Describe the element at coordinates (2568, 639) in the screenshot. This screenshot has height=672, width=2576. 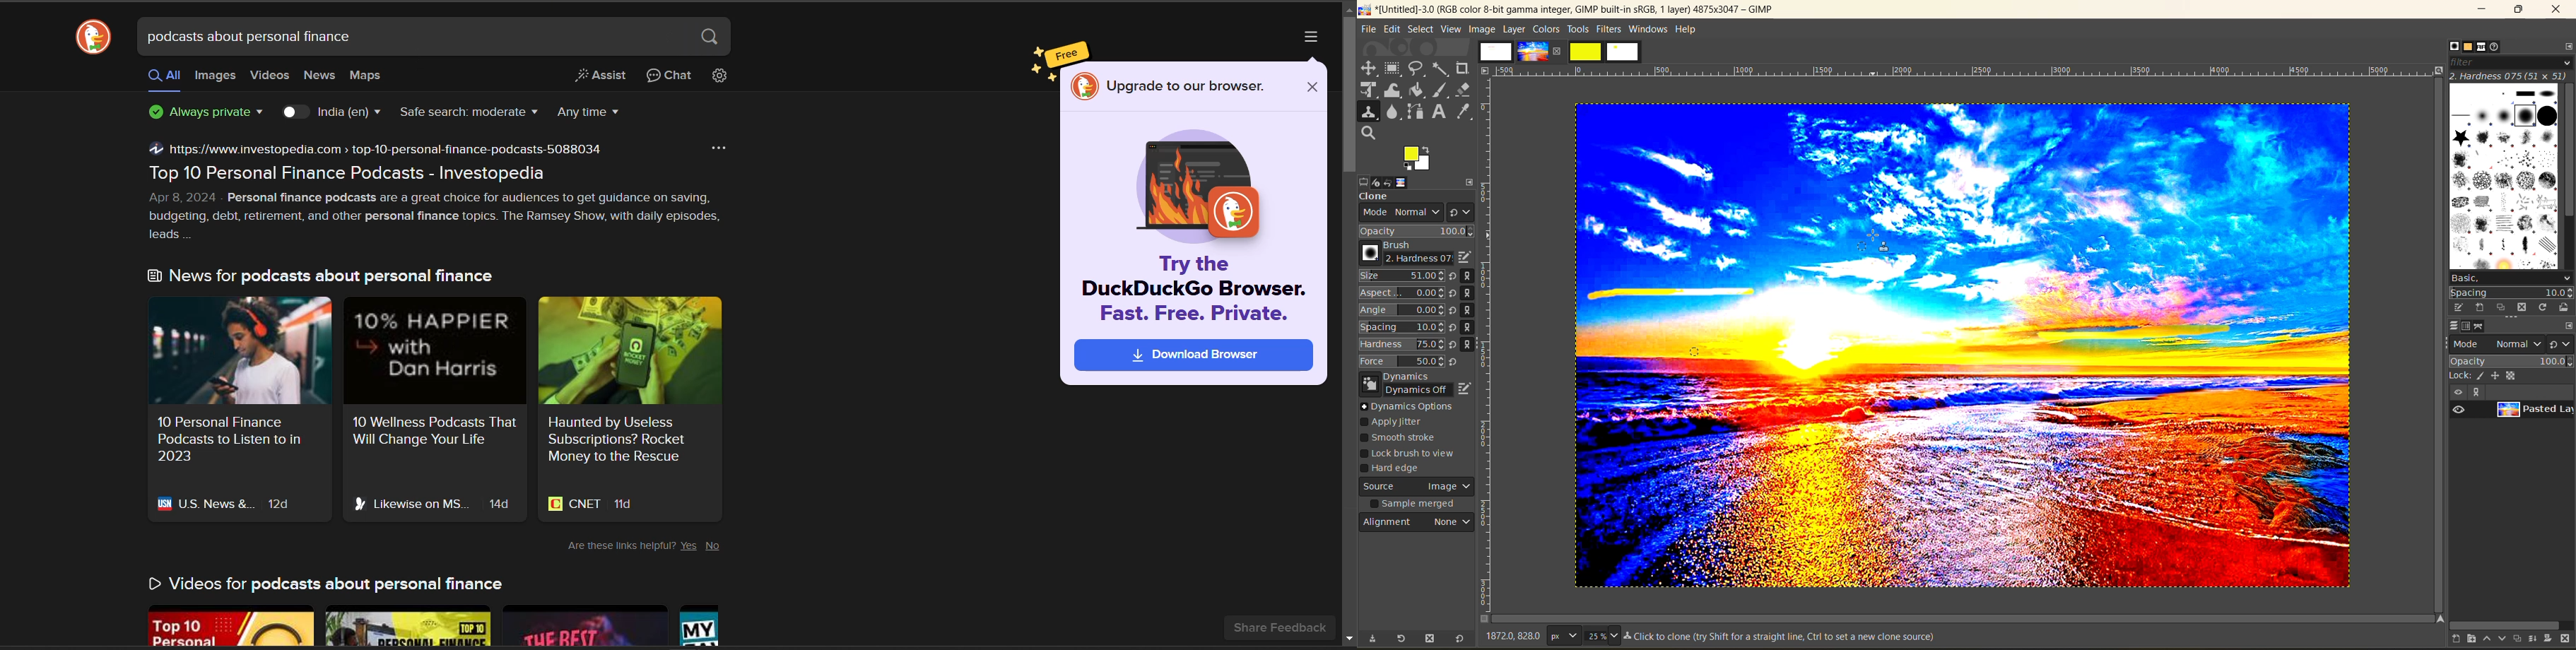
I see `delete this layer` at that location.